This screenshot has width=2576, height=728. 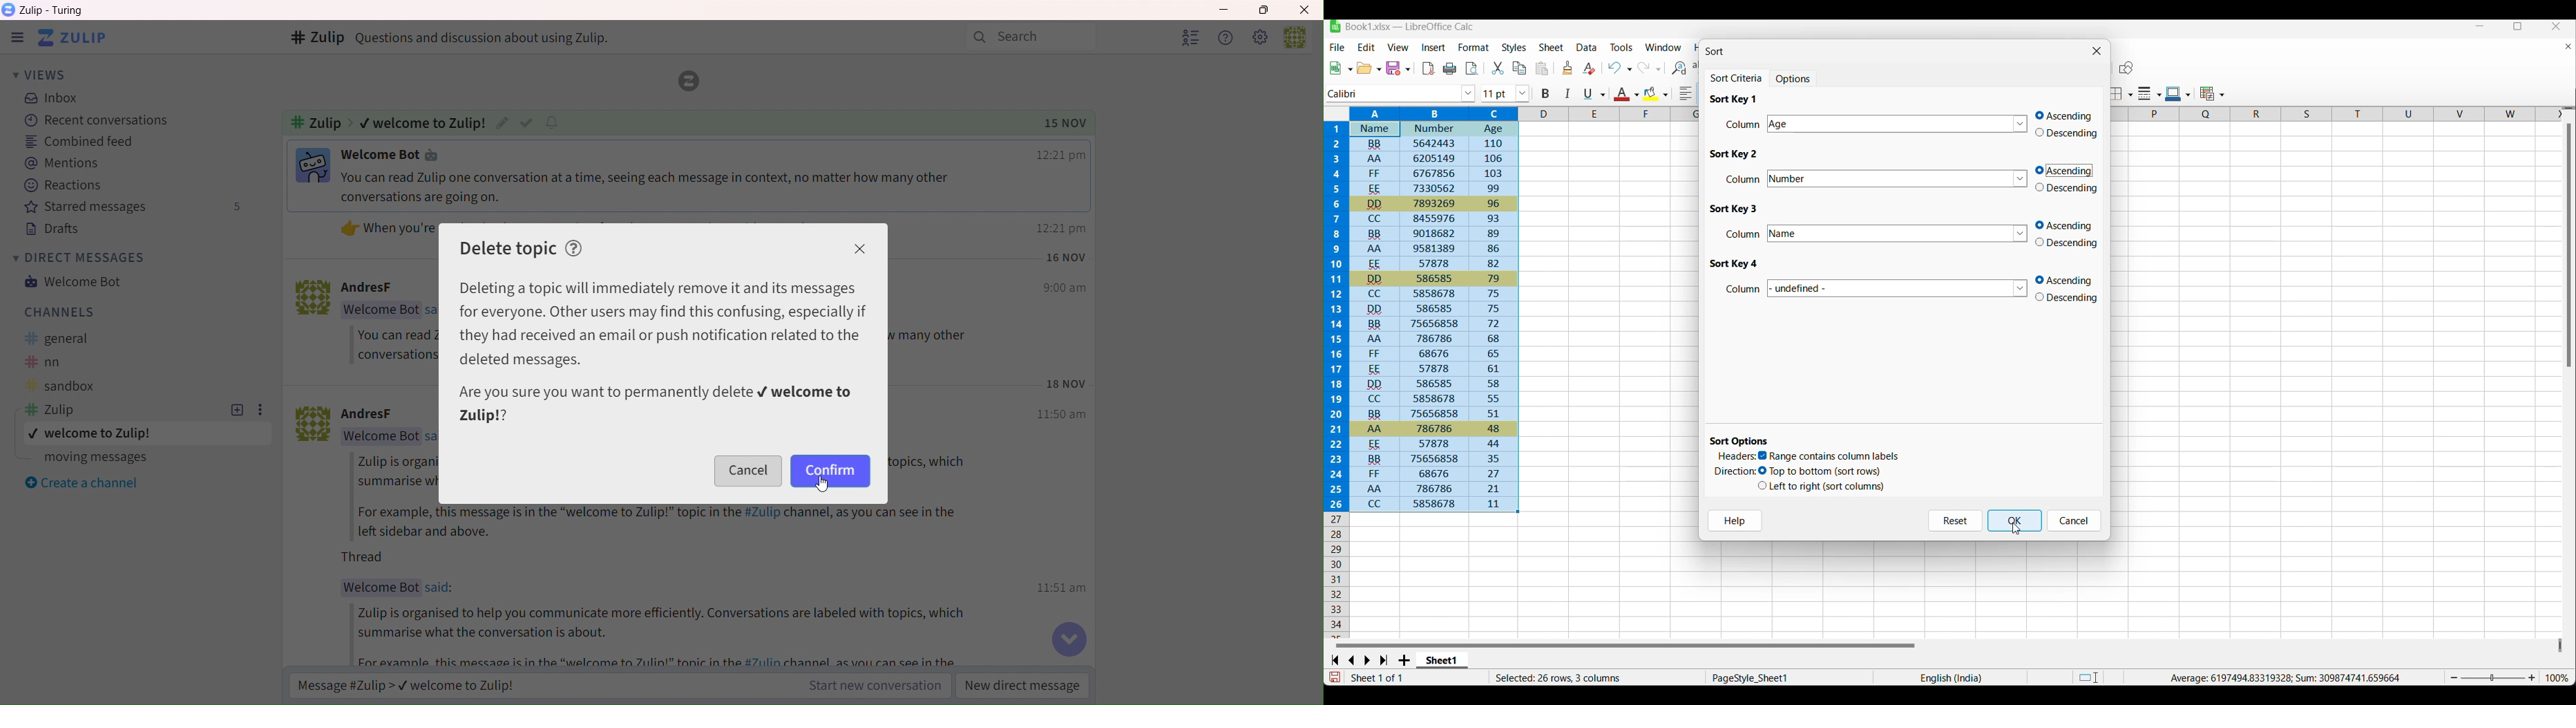 I want to click on Channels, so click(x=55, y=312).